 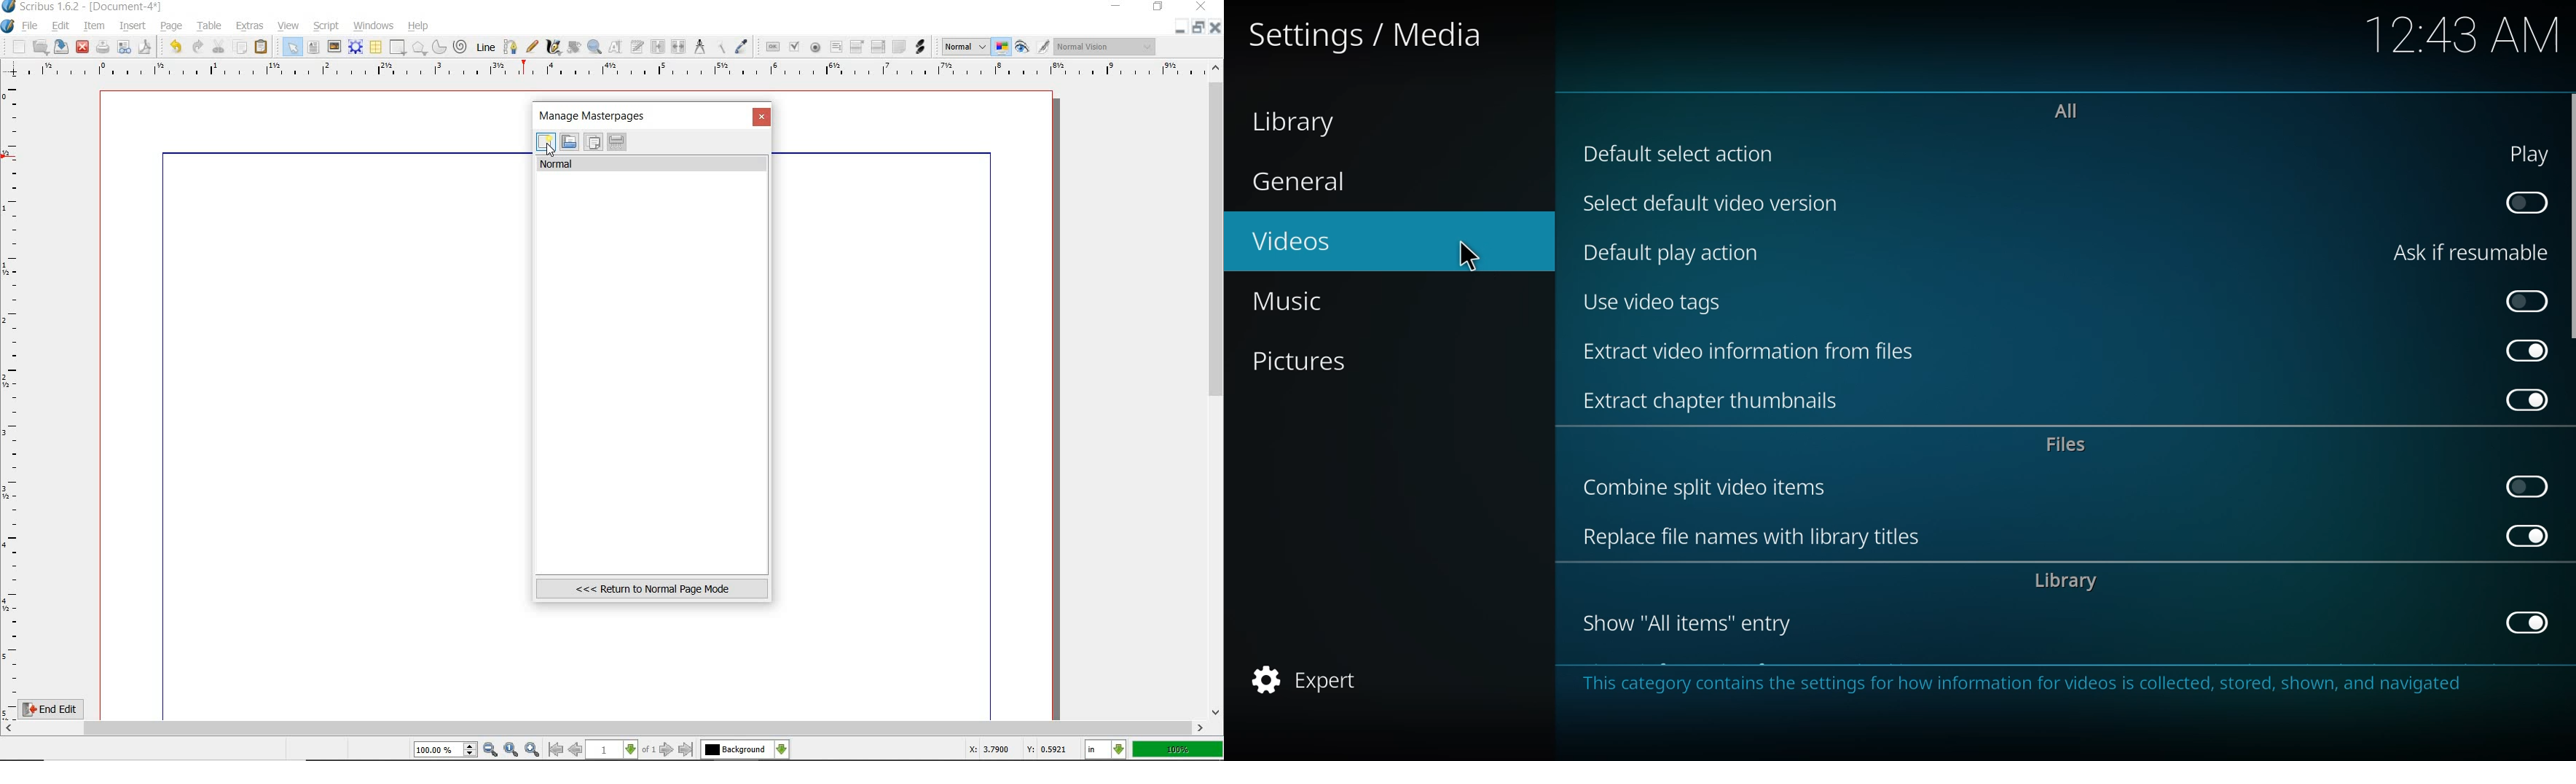 I want to click on cursor, so click(x=1468, y=257).